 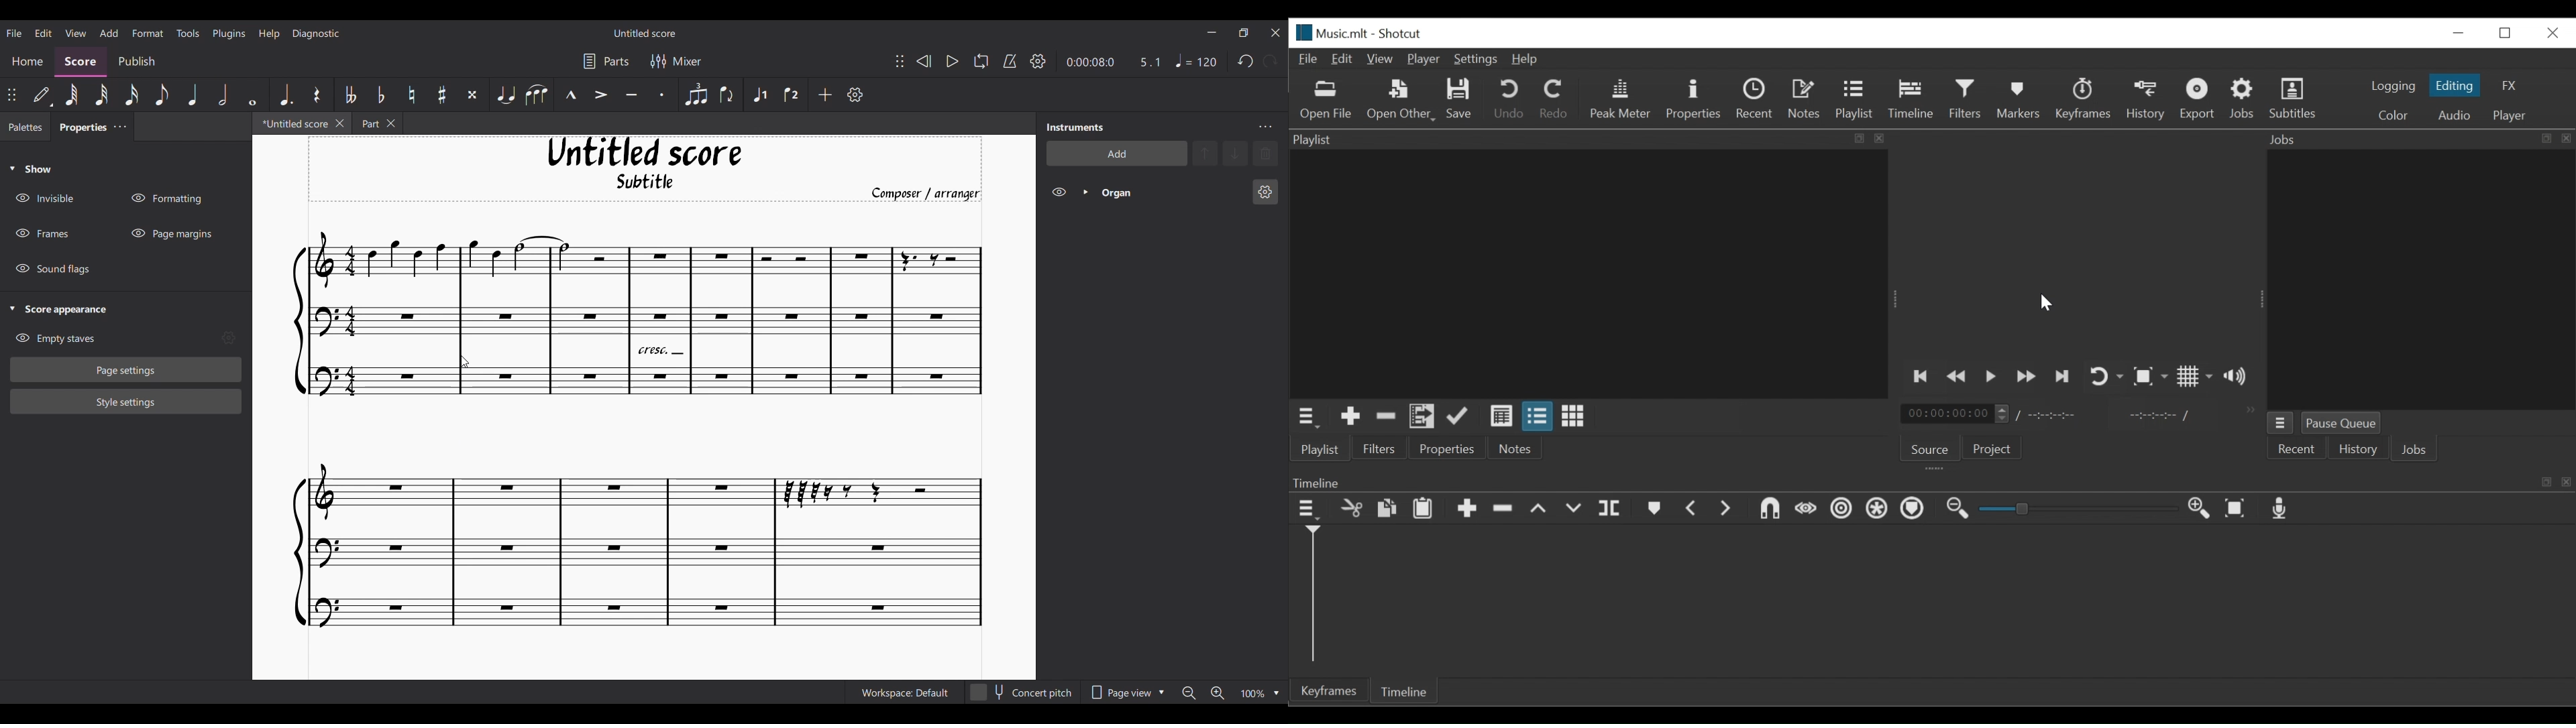 I want to click on Accent, so click(x=600, y=95).